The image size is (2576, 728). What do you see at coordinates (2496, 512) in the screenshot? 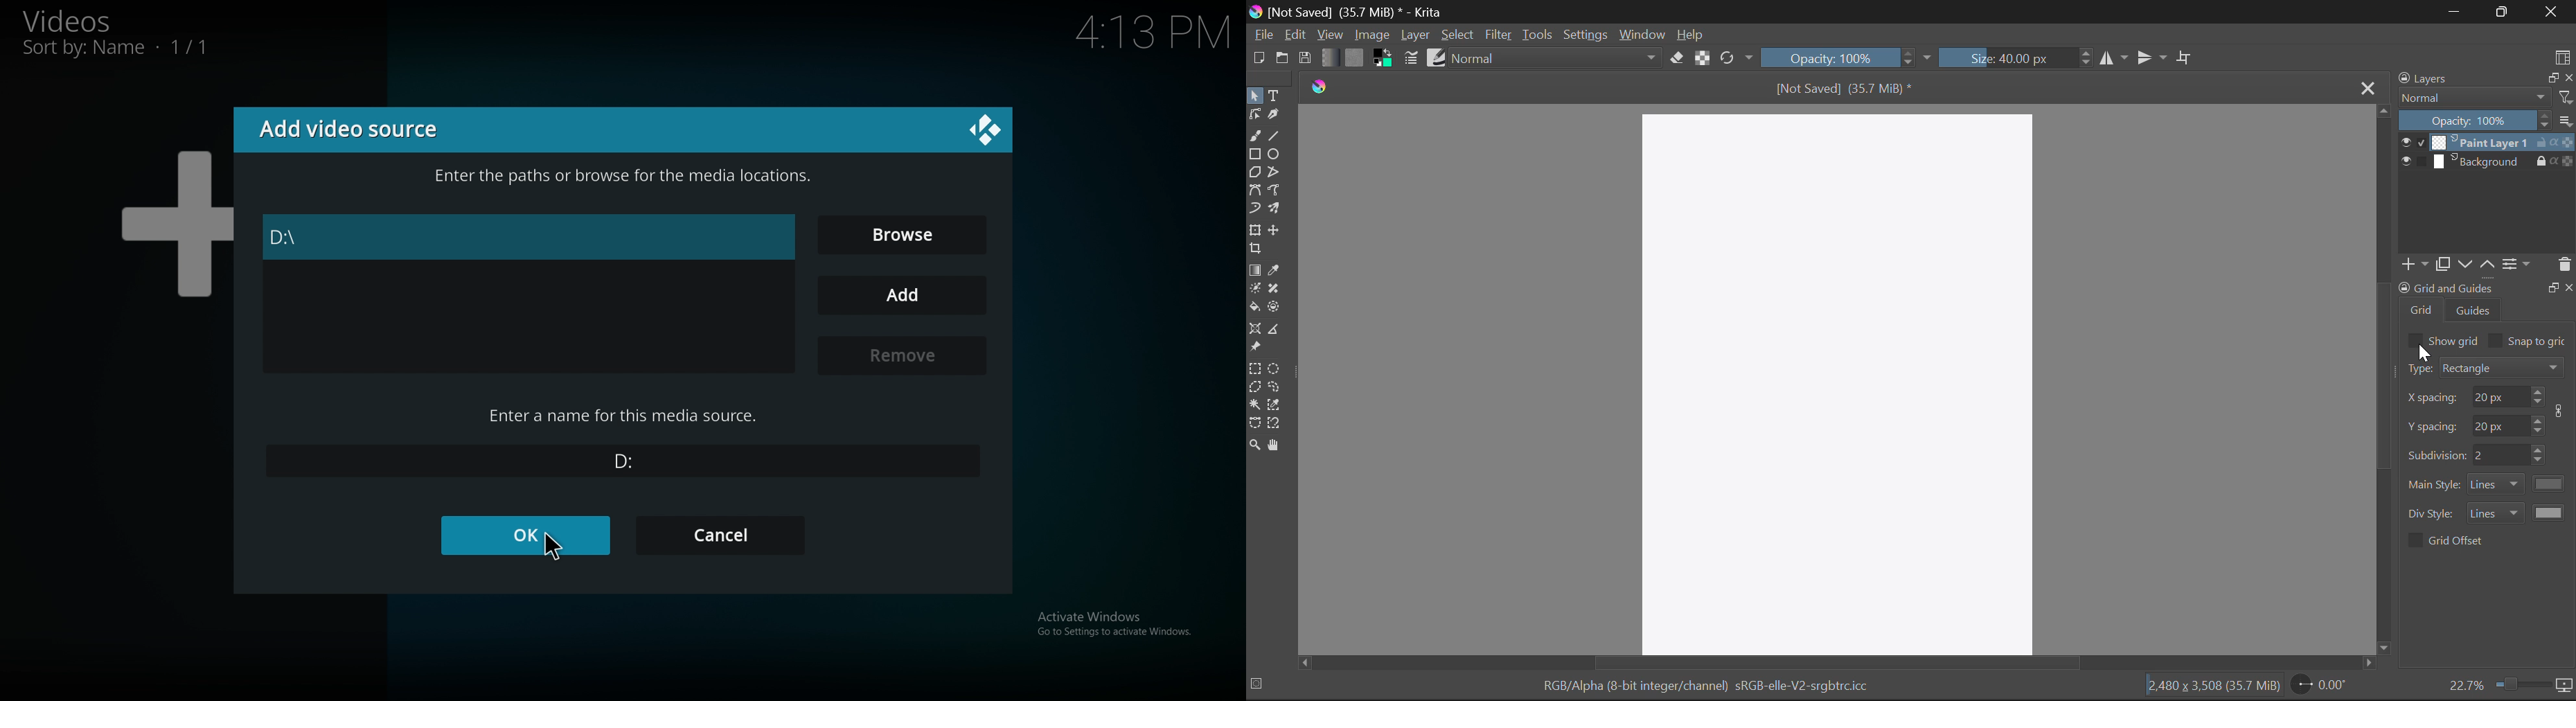
I see `style` at bounding box center [2496, 512].